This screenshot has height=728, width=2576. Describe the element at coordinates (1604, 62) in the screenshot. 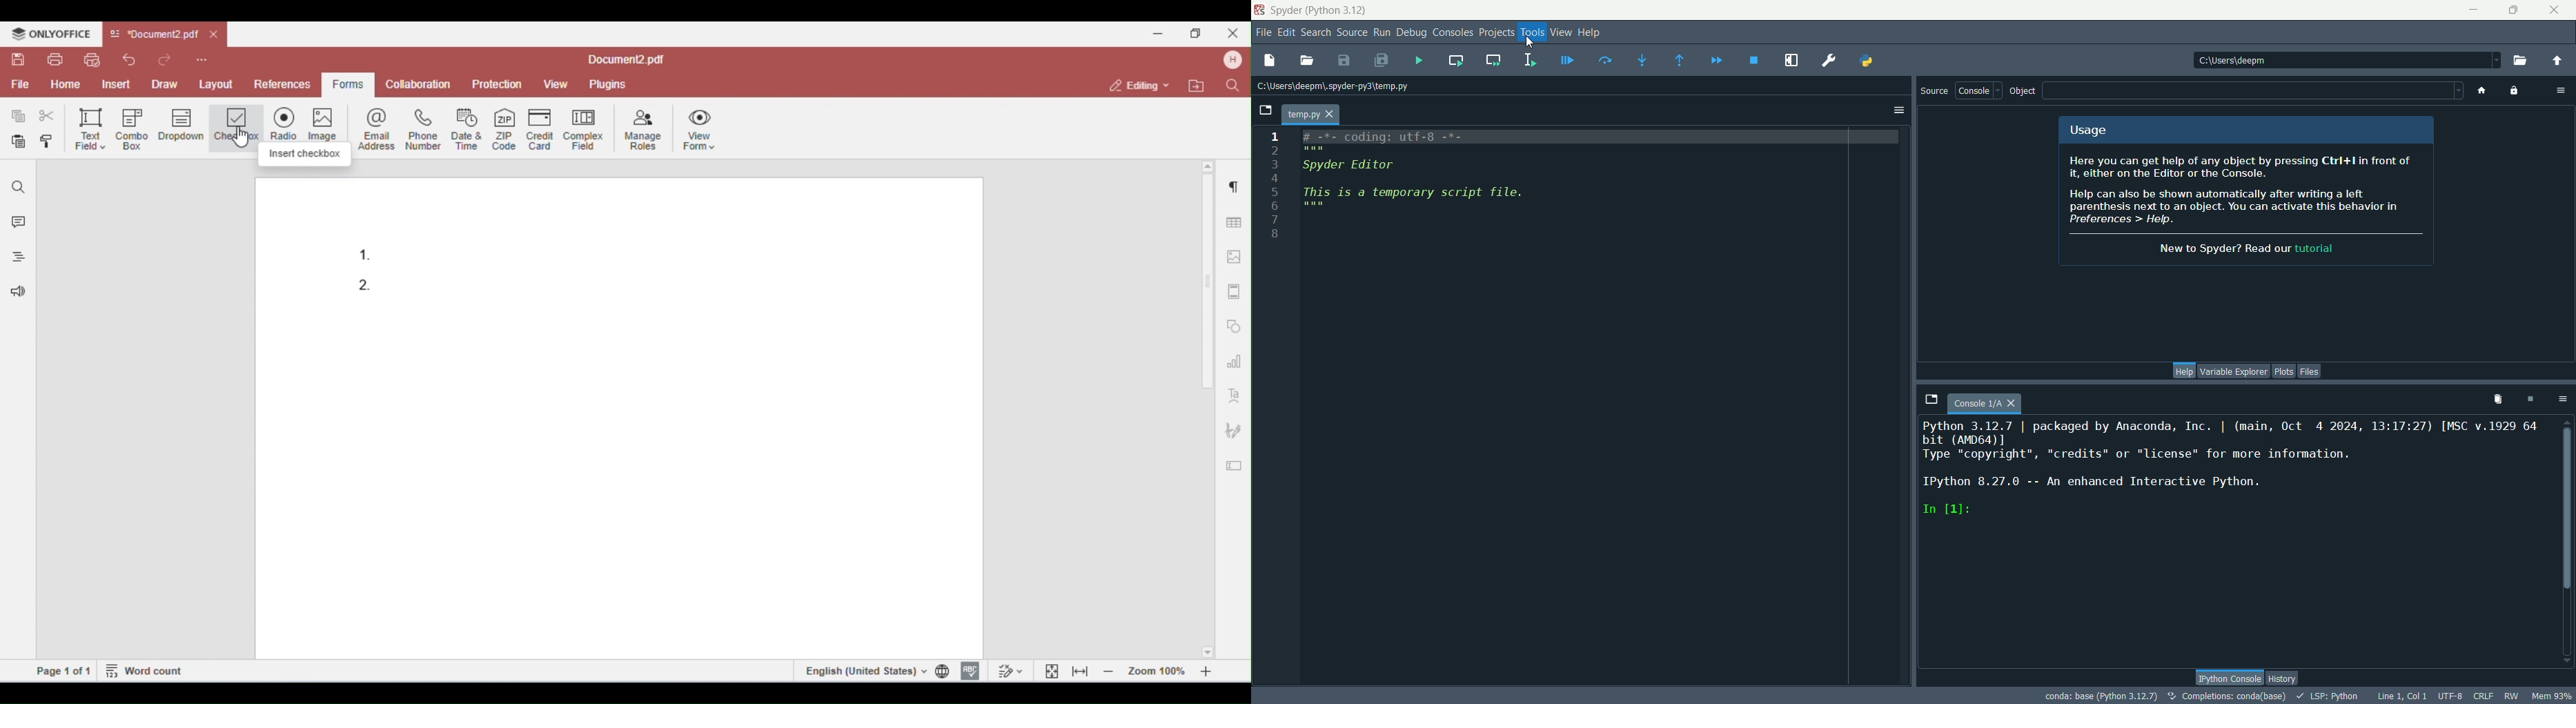

I see `run current line` at that location.